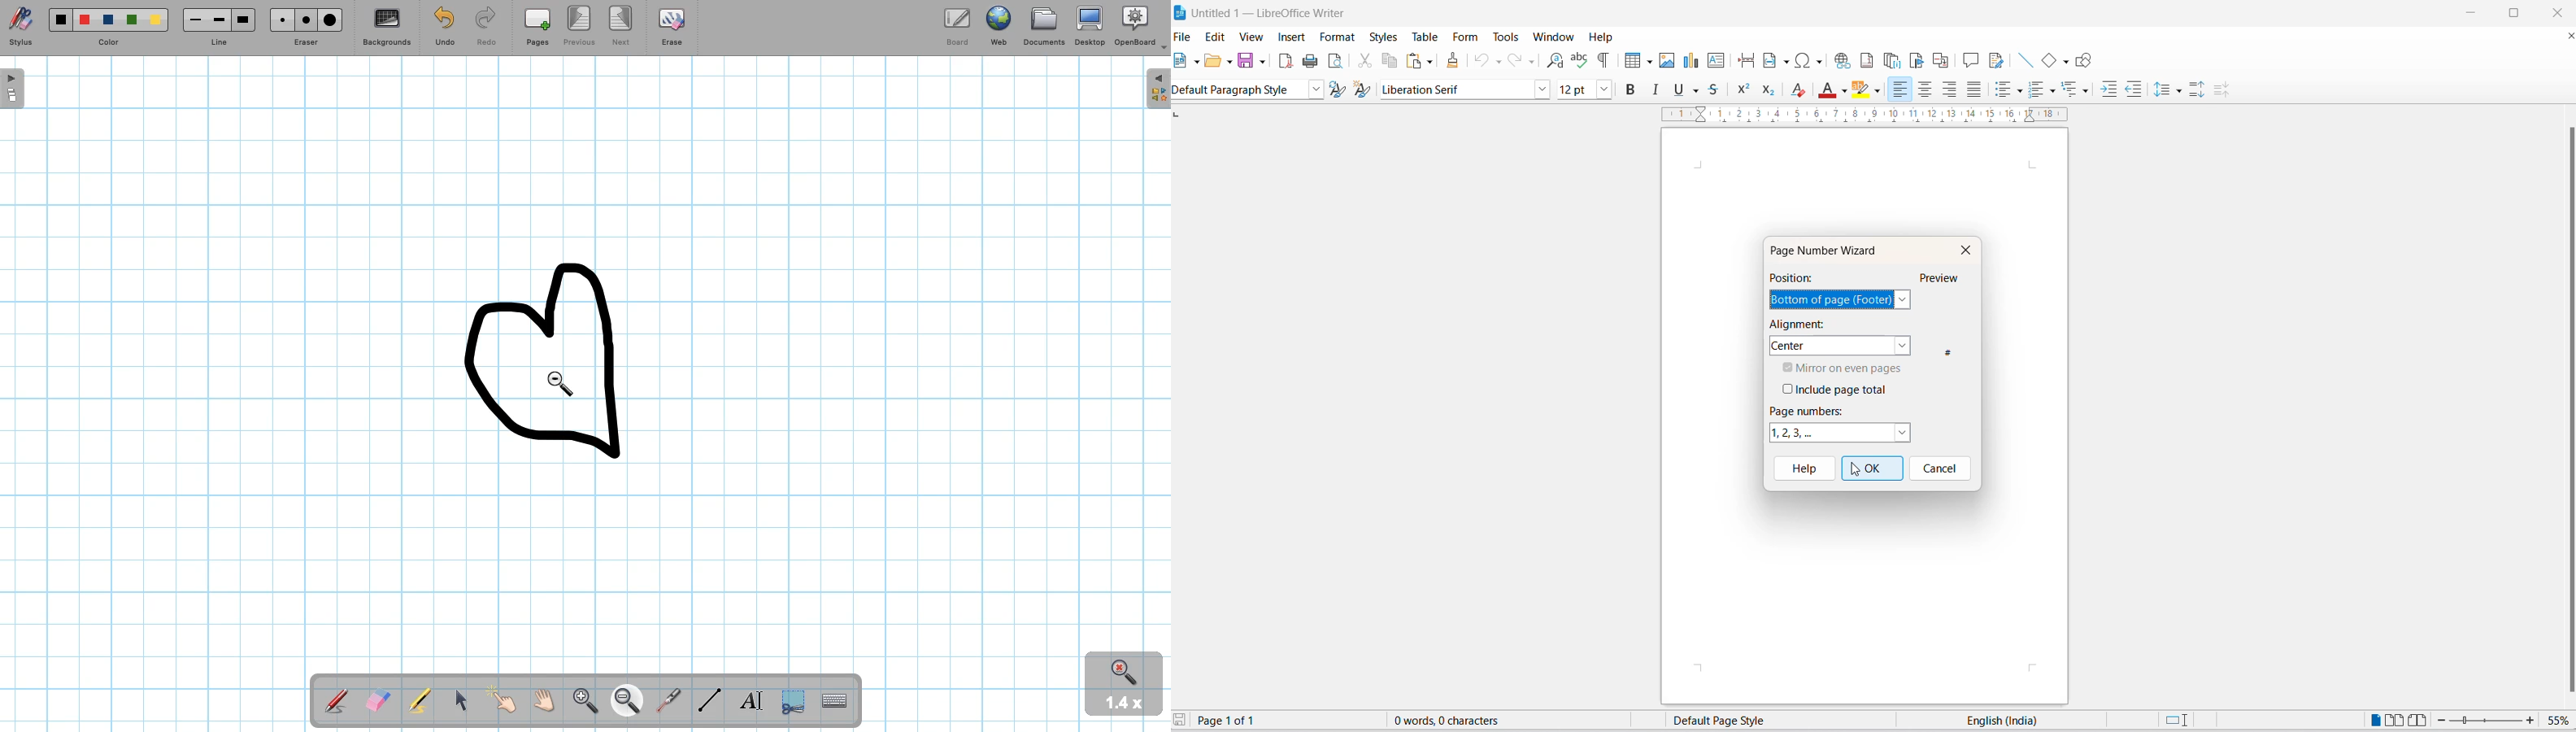 The height and width of the screenshot is (756, 2576). I want to click on font name options, so click(1541, 89).